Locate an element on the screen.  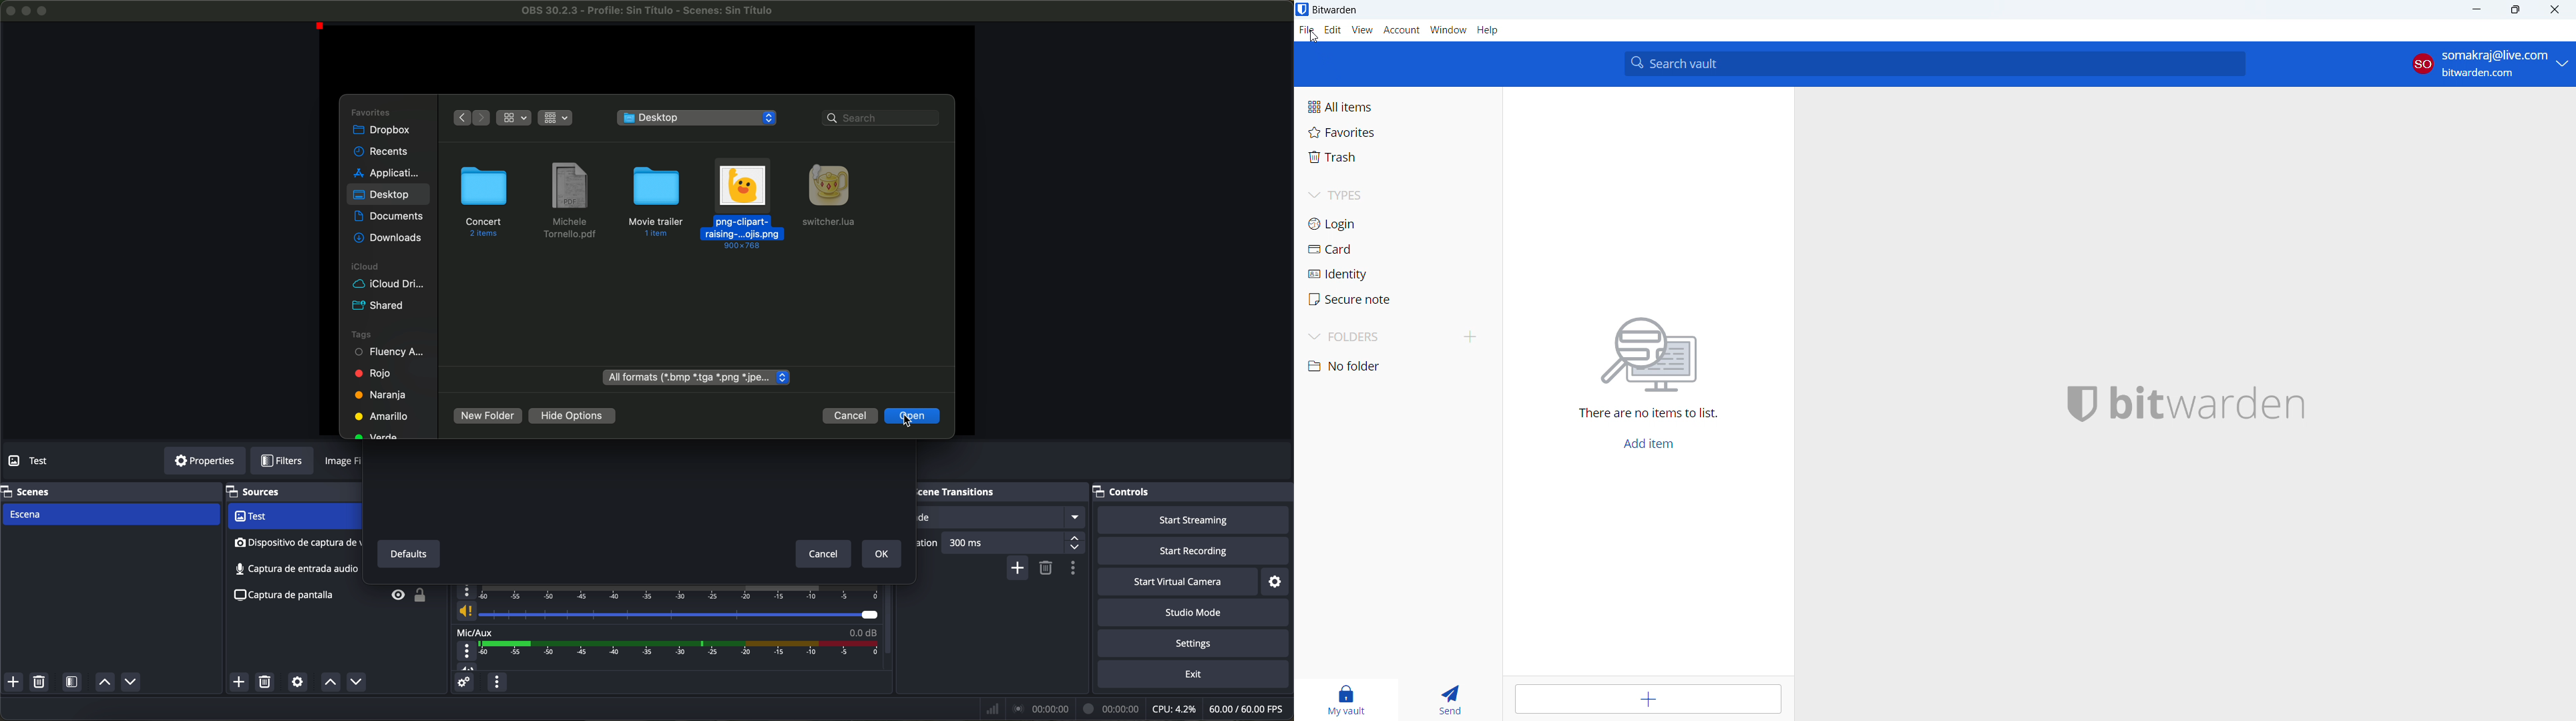
file is located at coordinates (569, 201).